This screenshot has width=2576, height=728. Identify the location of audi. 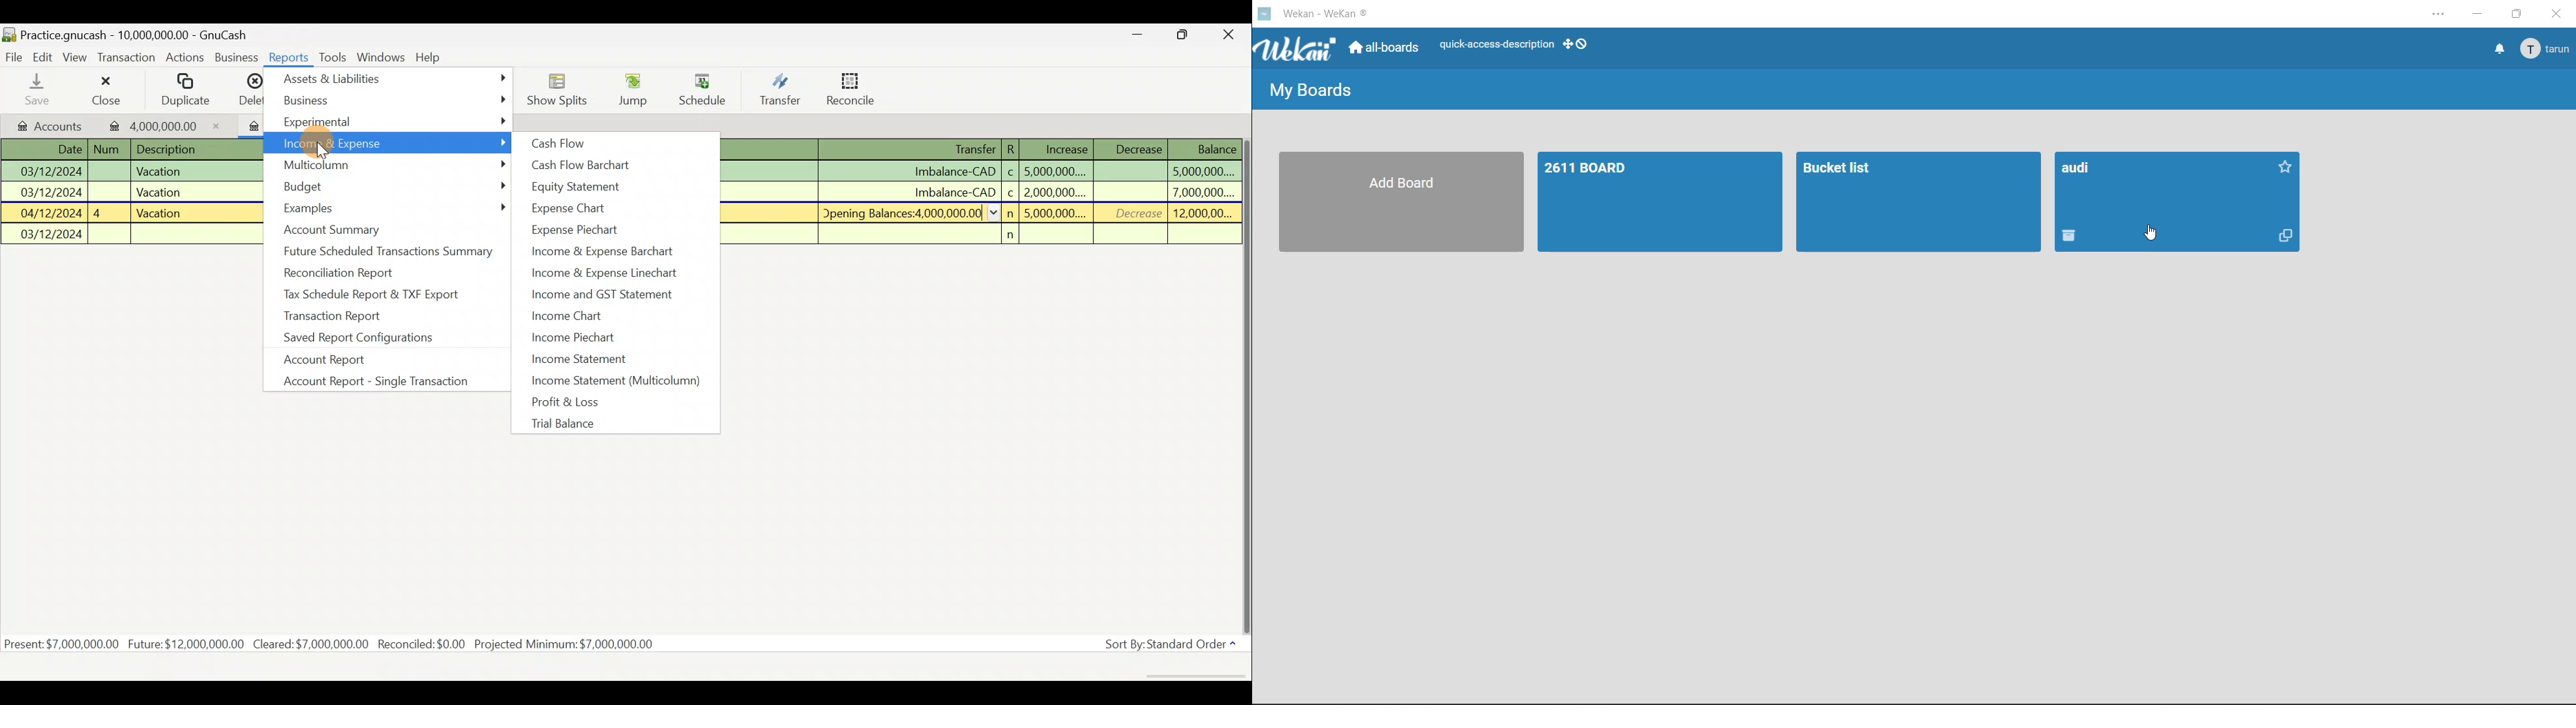
(2157, 188).